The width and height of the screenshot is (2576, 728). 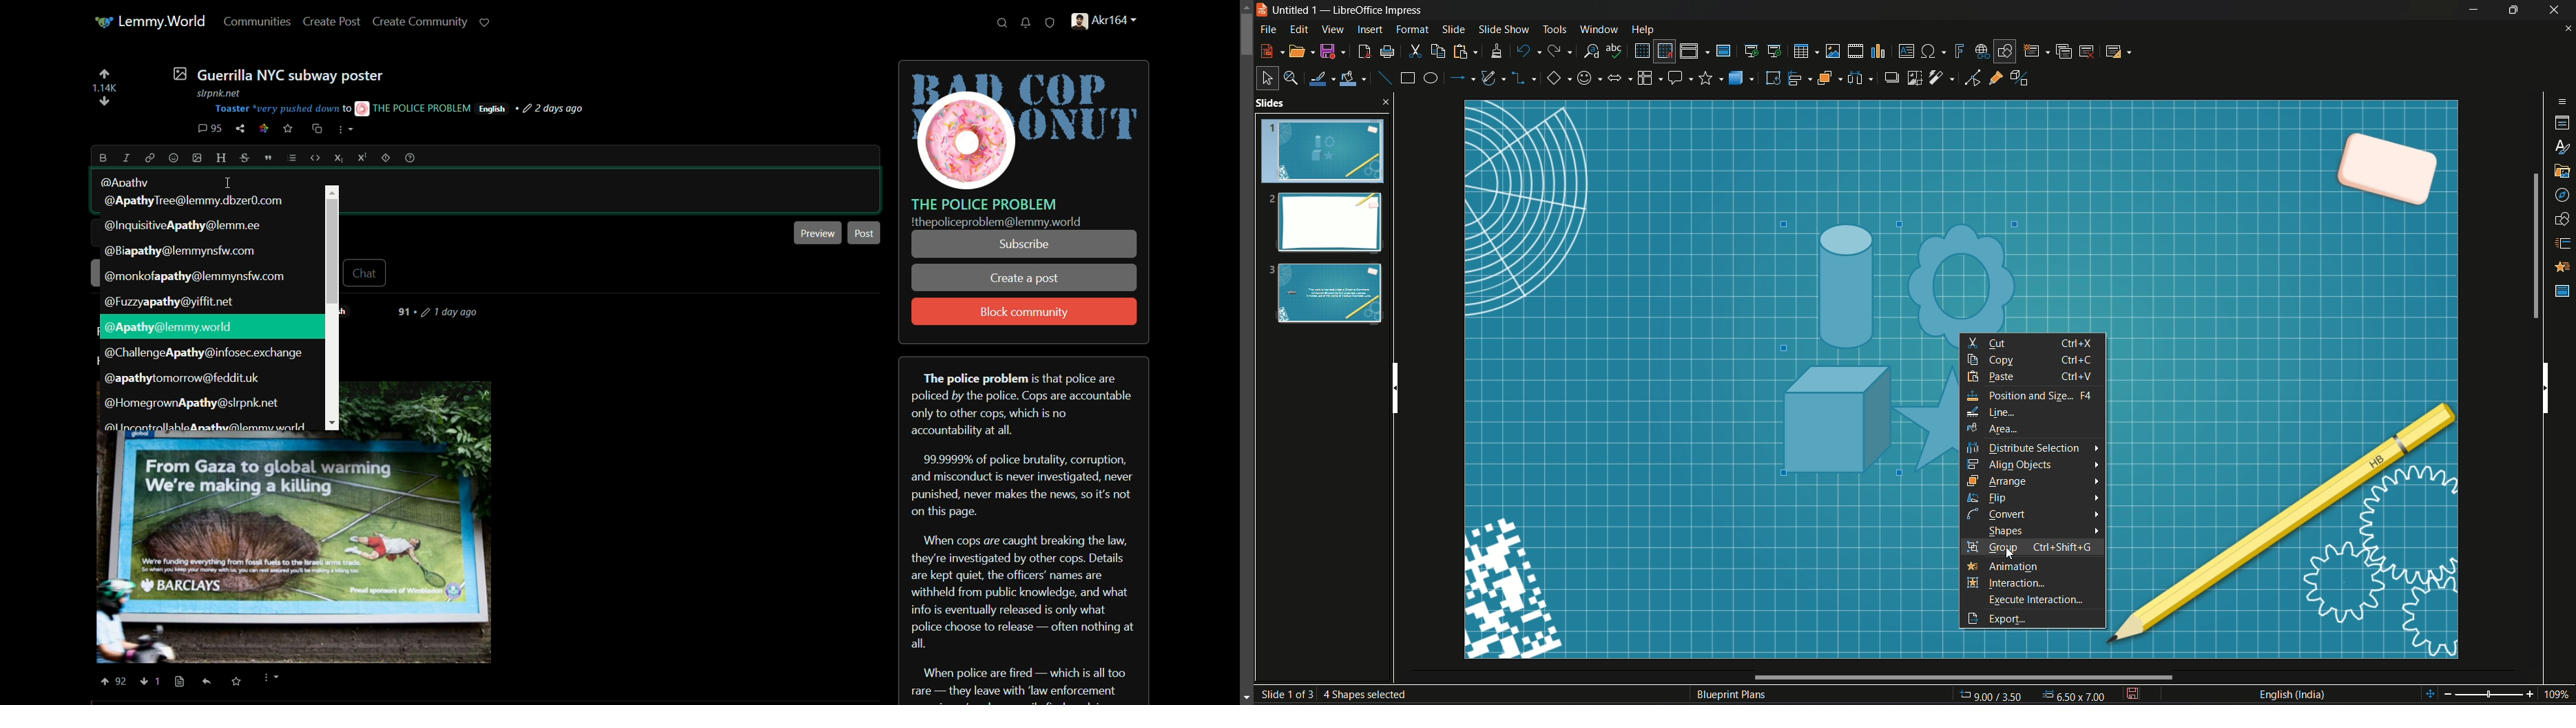 I want to click on View, so click(x=1333, y=29).